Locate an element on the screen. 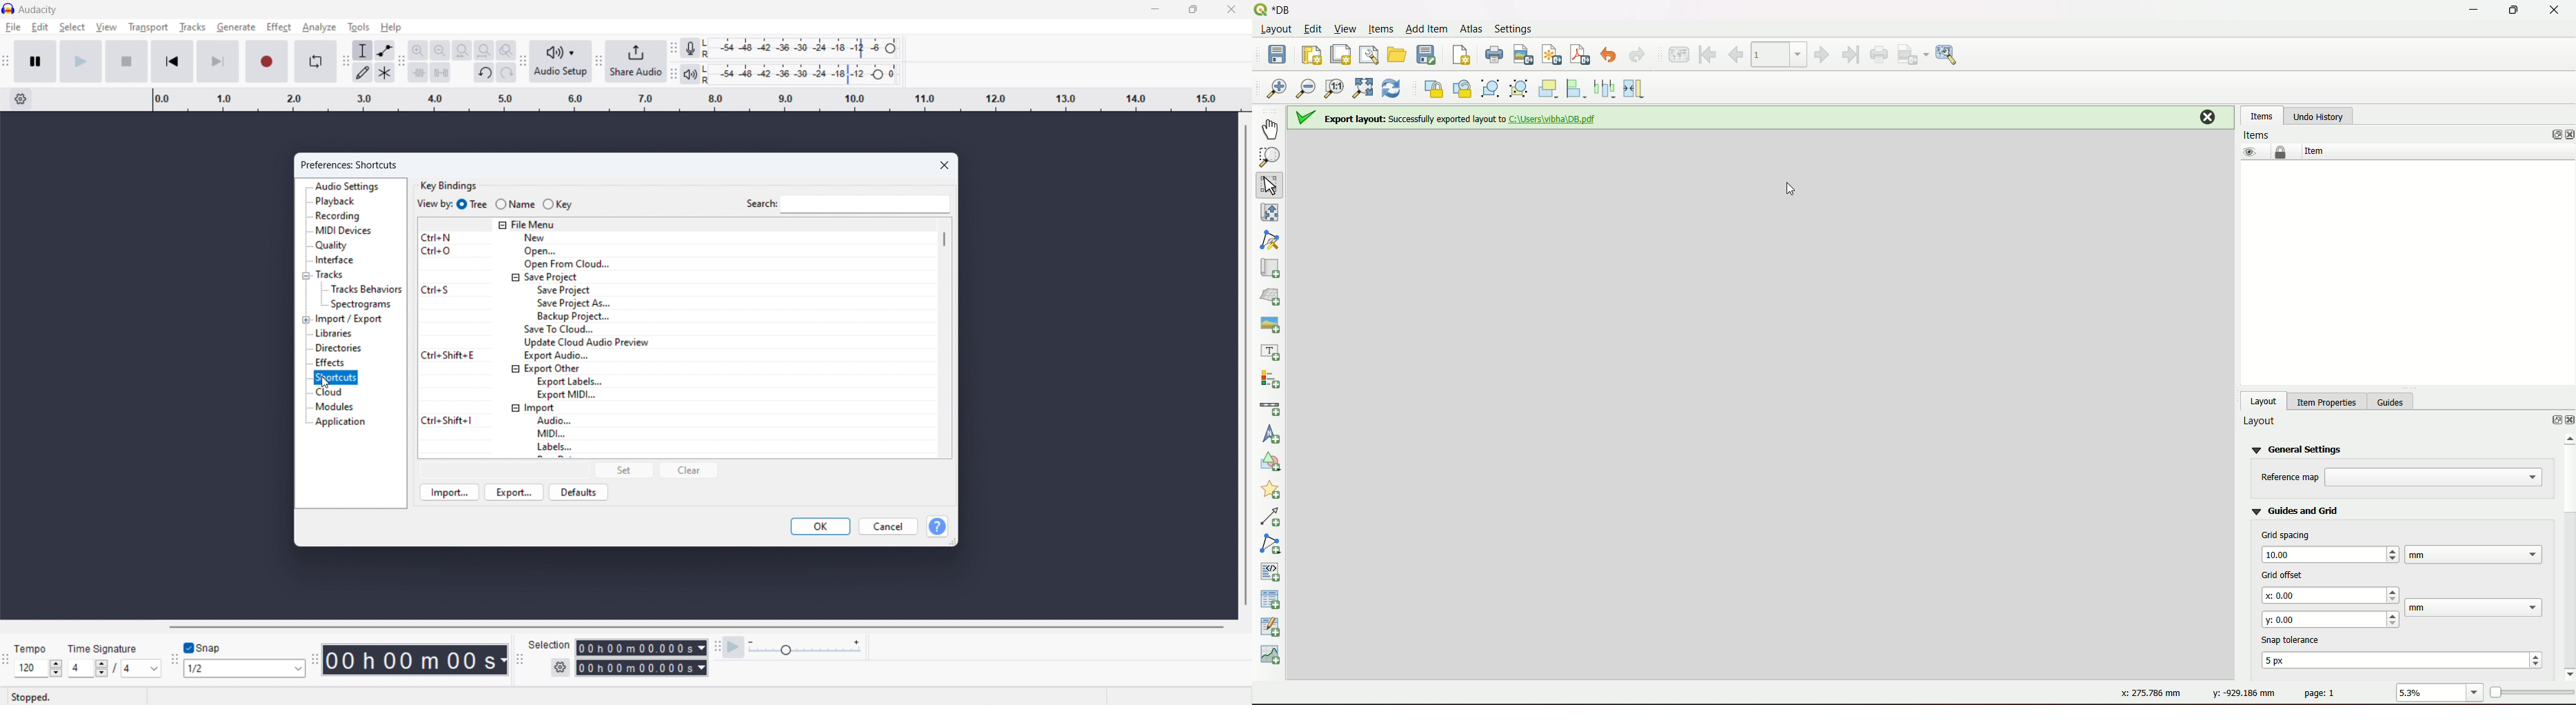  add pages is located at coordinates (1460, 57).